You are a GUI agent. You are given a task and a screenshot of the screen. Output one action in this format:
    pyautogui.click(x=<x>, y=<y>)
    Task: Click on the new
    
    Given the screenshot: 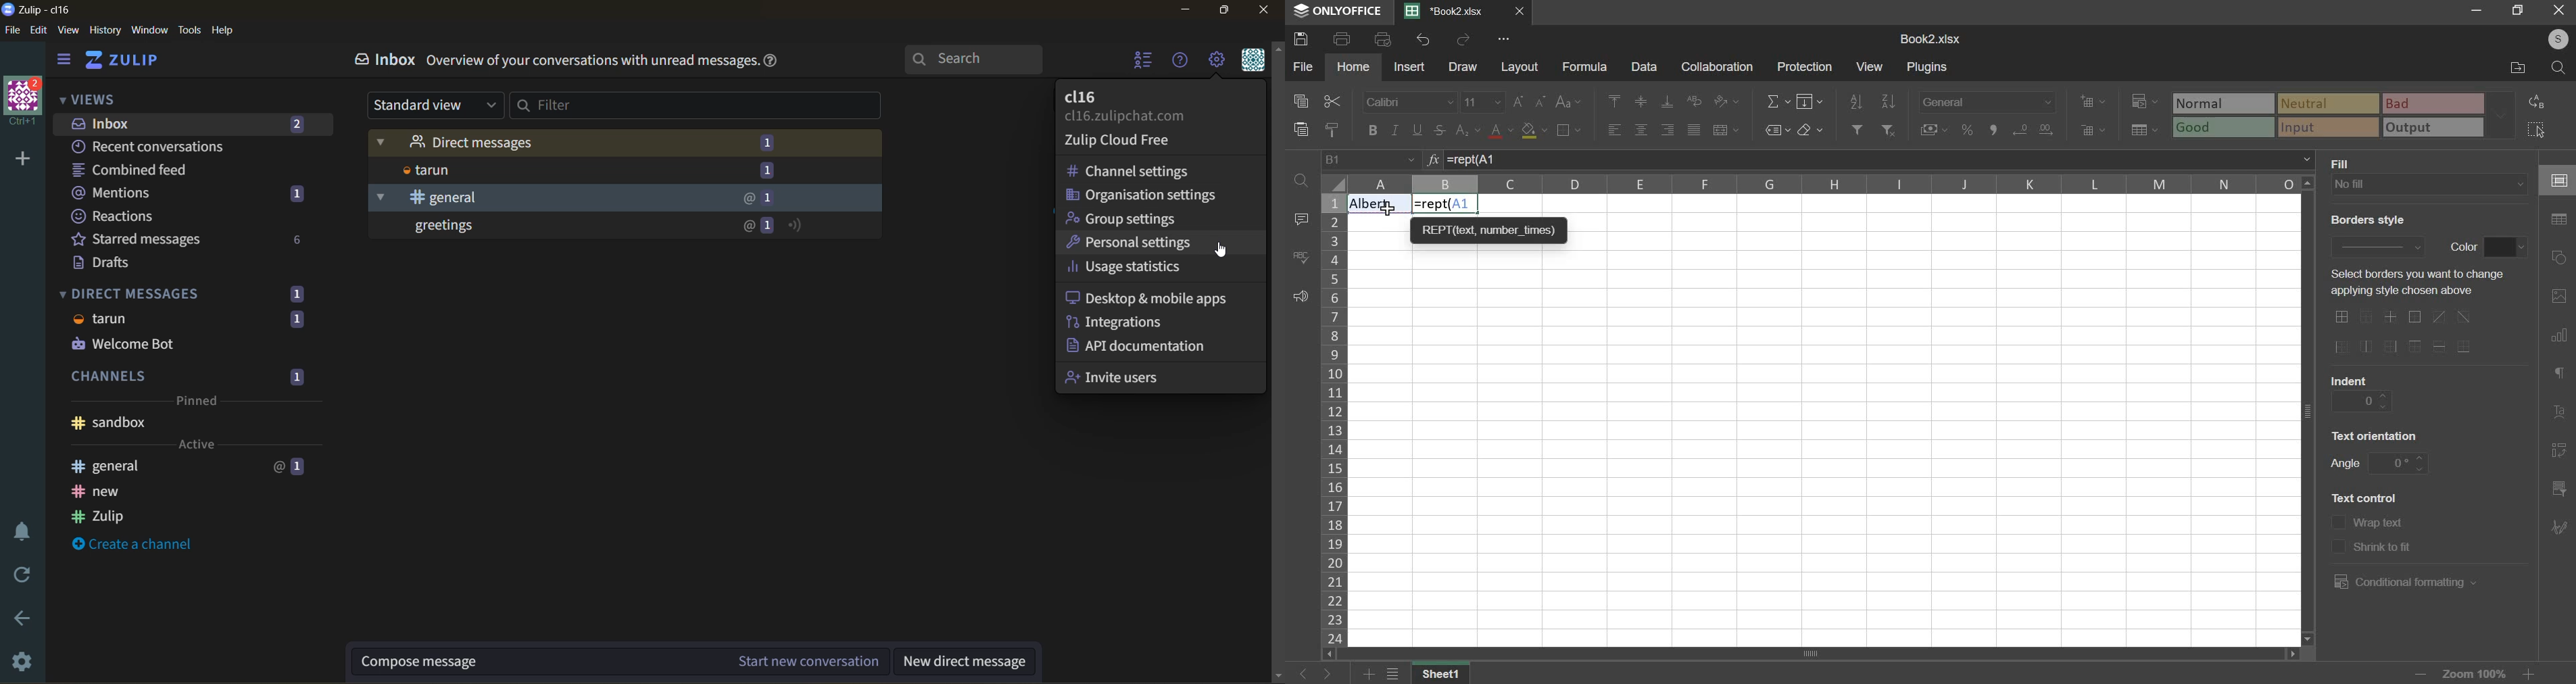 What is the action you would take?
    pyautogui.click(x=112, y=493)
    